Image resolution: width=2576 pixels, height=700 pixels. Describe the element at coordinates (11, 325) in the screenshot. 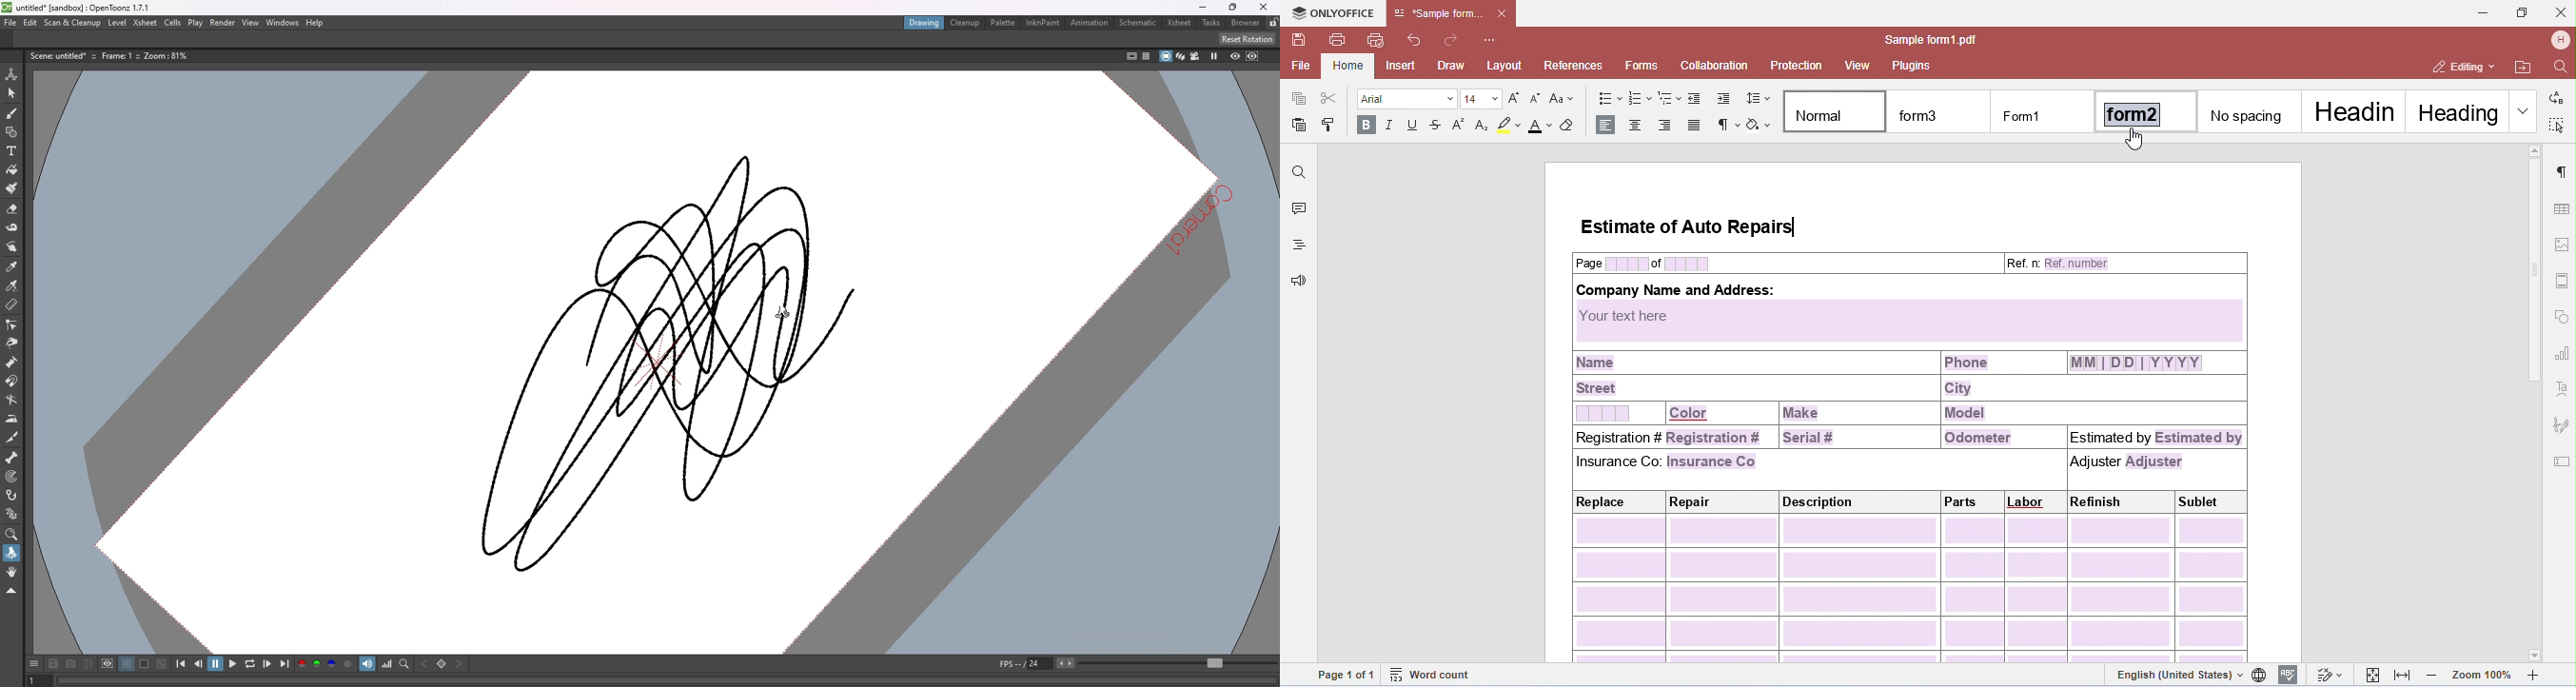

I see `control point editor` at that location.